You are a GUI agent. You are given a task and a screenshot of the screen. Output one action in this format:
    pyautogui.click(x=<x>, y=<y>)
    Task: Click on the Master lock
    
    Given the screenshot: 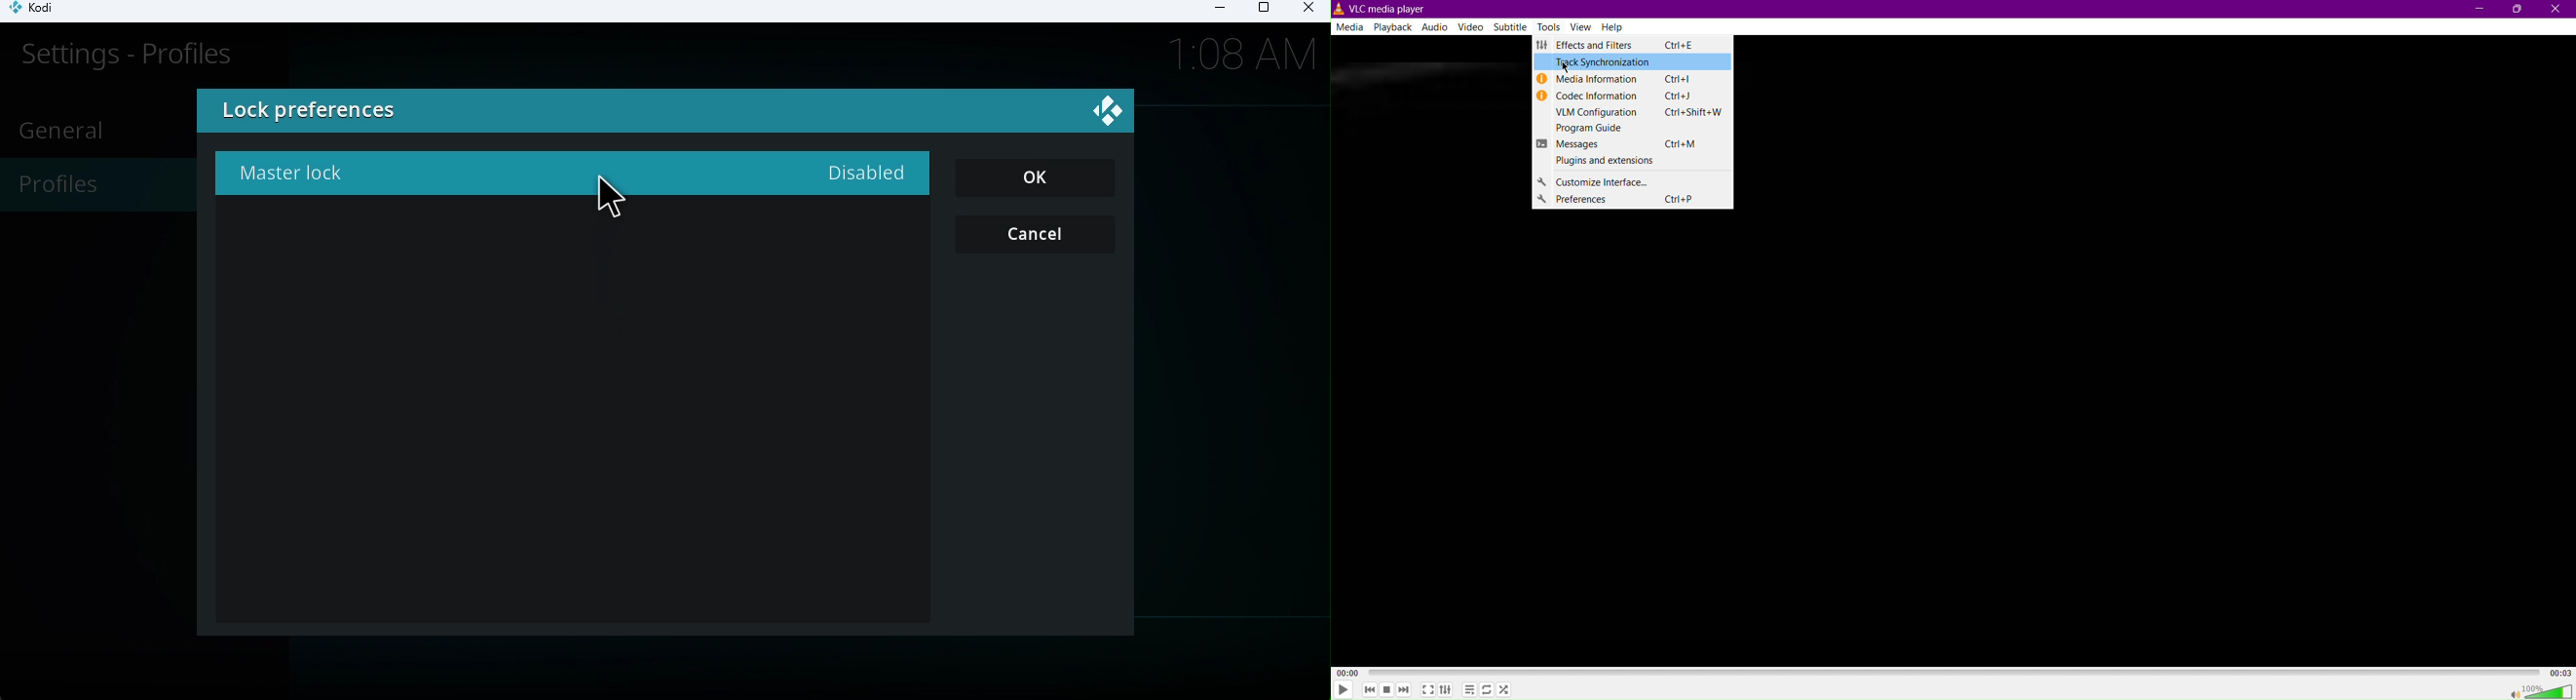 What is the action you would take?
    pyautogui.click(x=568, y=173)
    